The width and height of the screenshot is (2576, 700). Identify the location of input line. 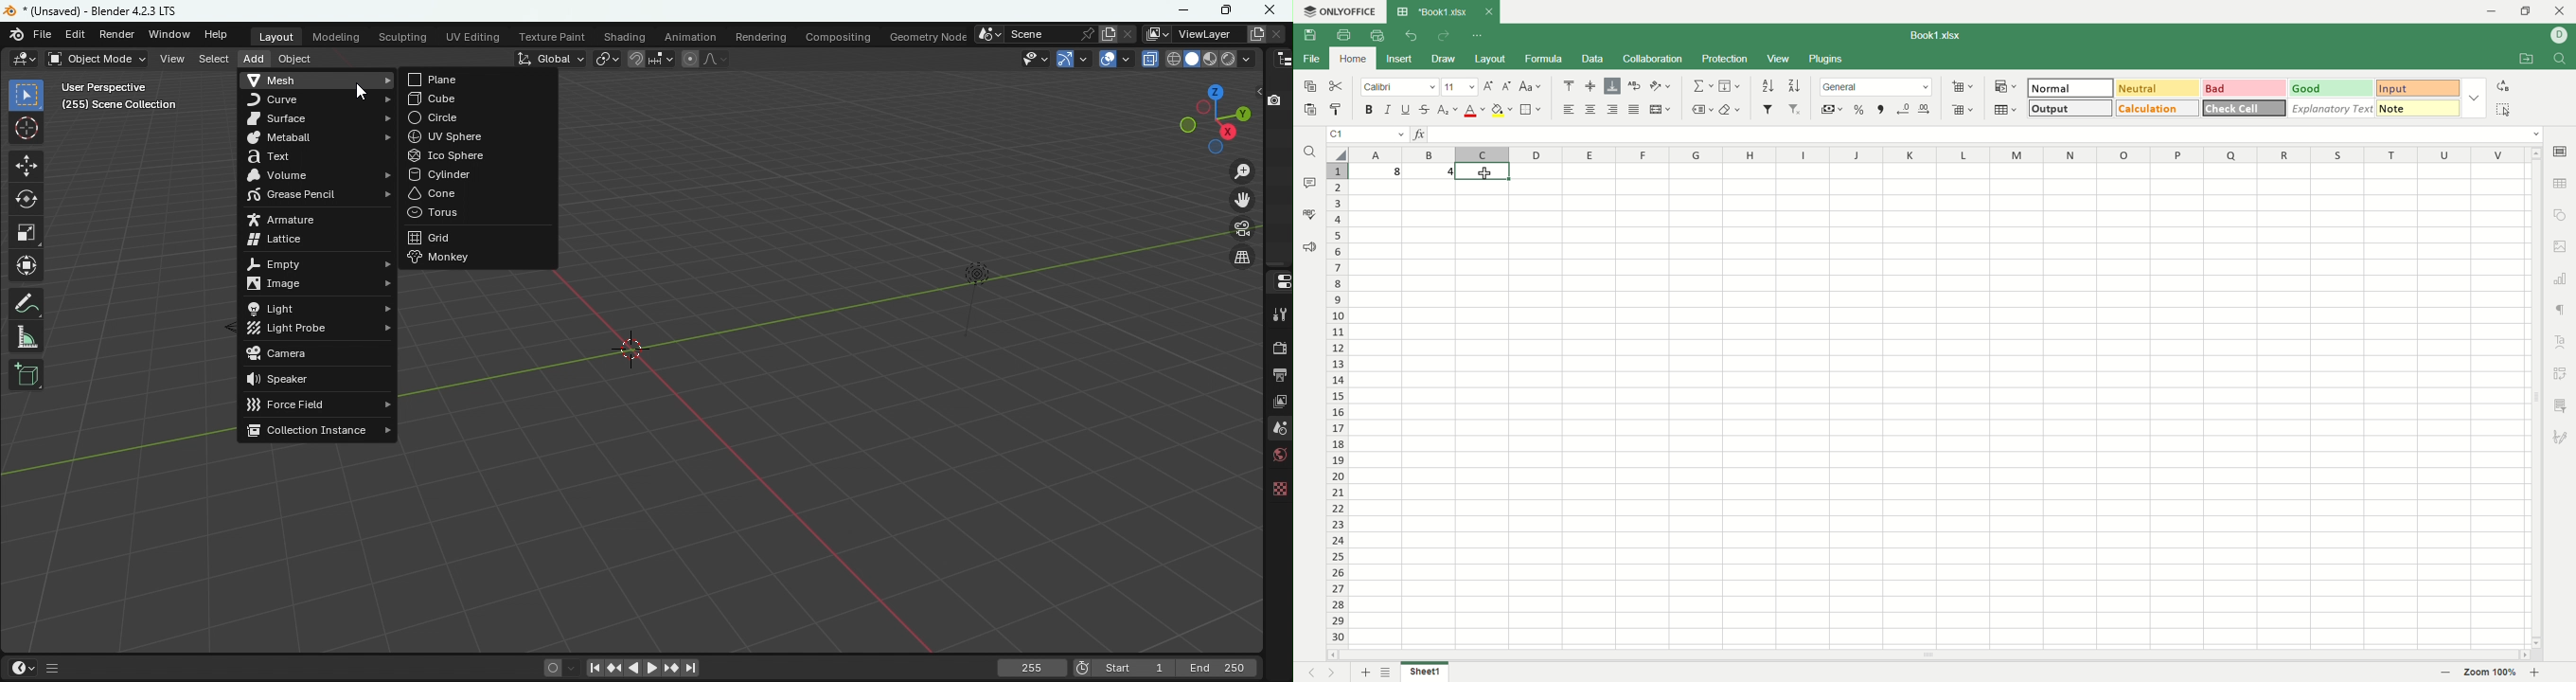
(1988, 135).